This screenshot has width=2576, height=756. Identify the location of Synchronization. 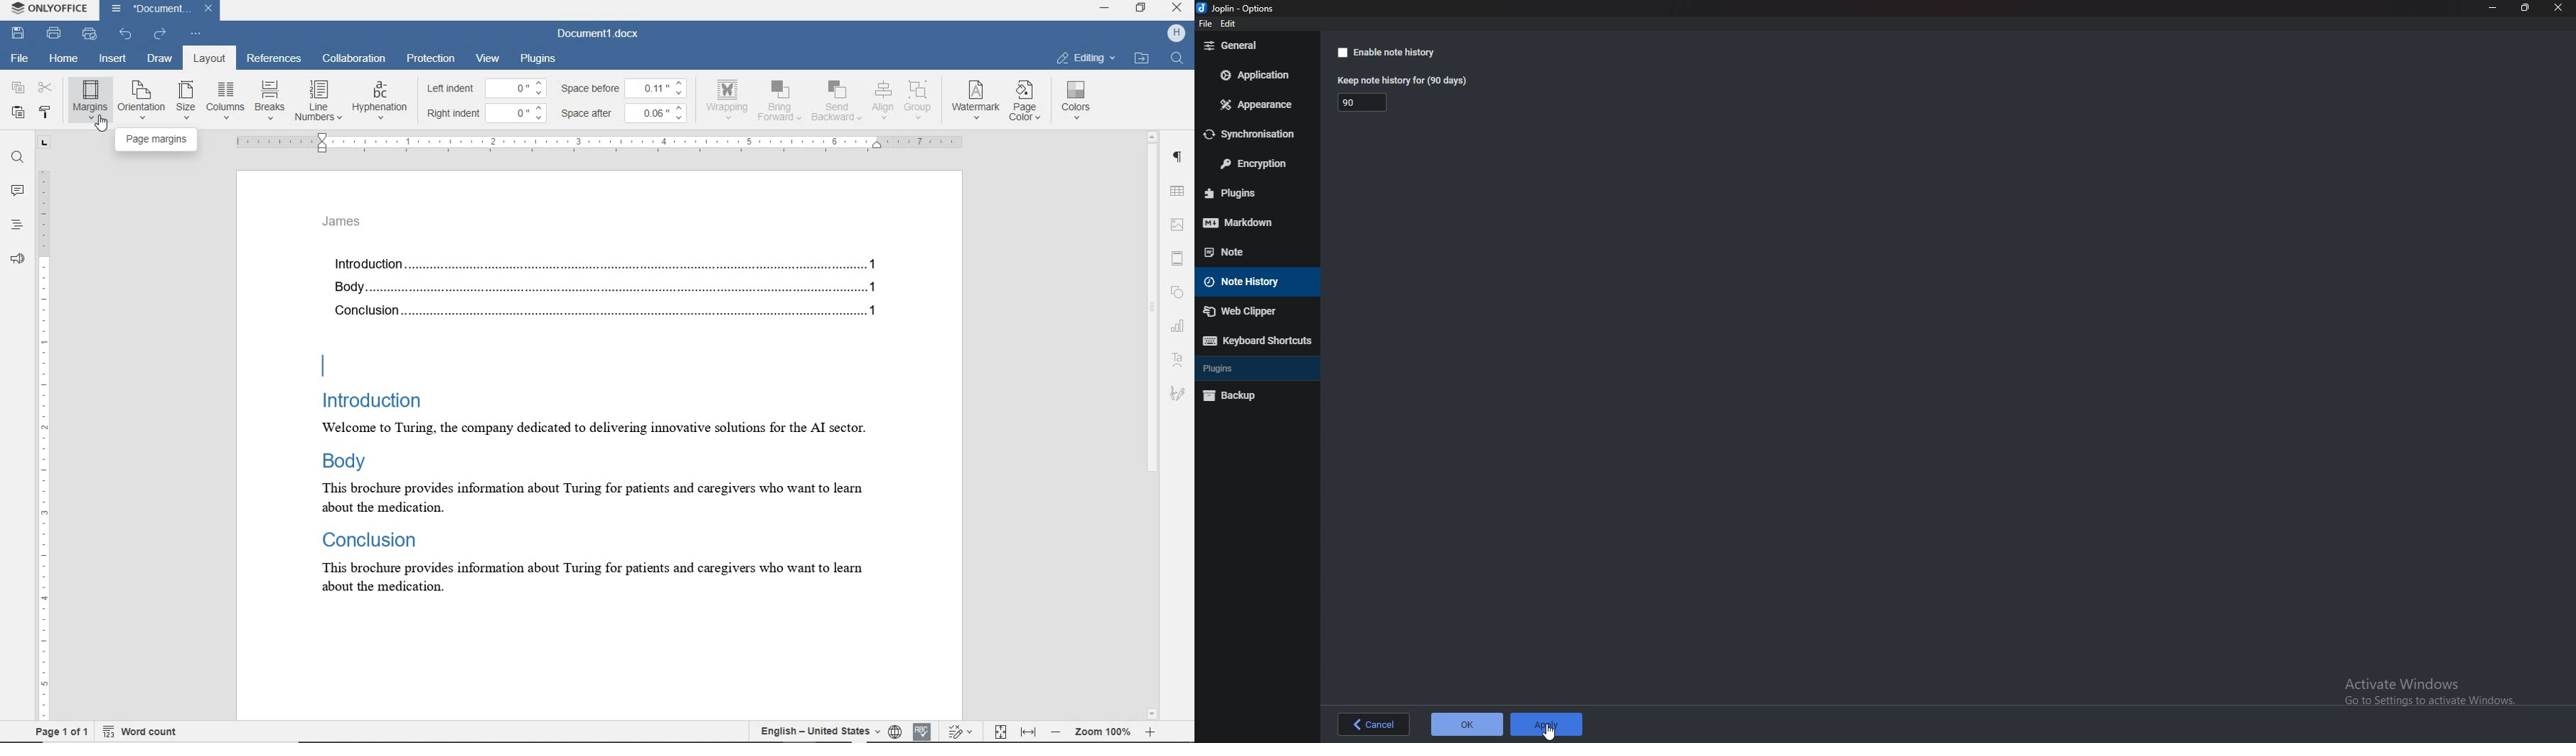
(1257, 134).